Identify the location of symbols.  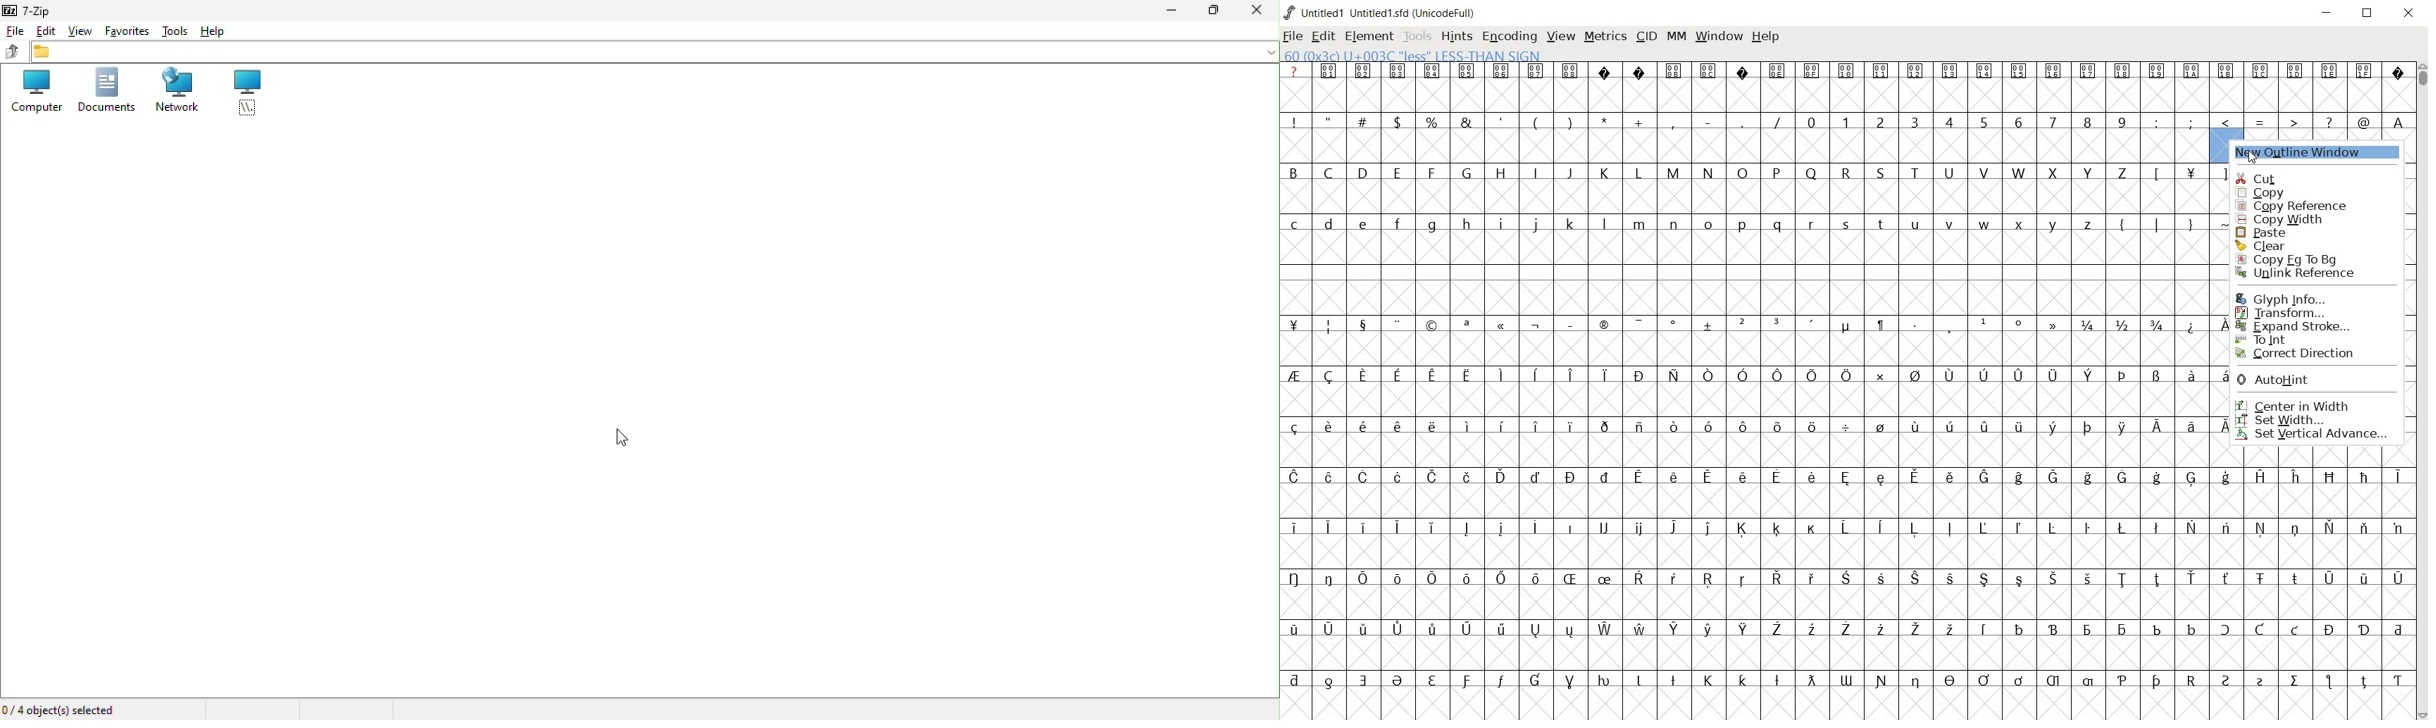
(2263, 120).